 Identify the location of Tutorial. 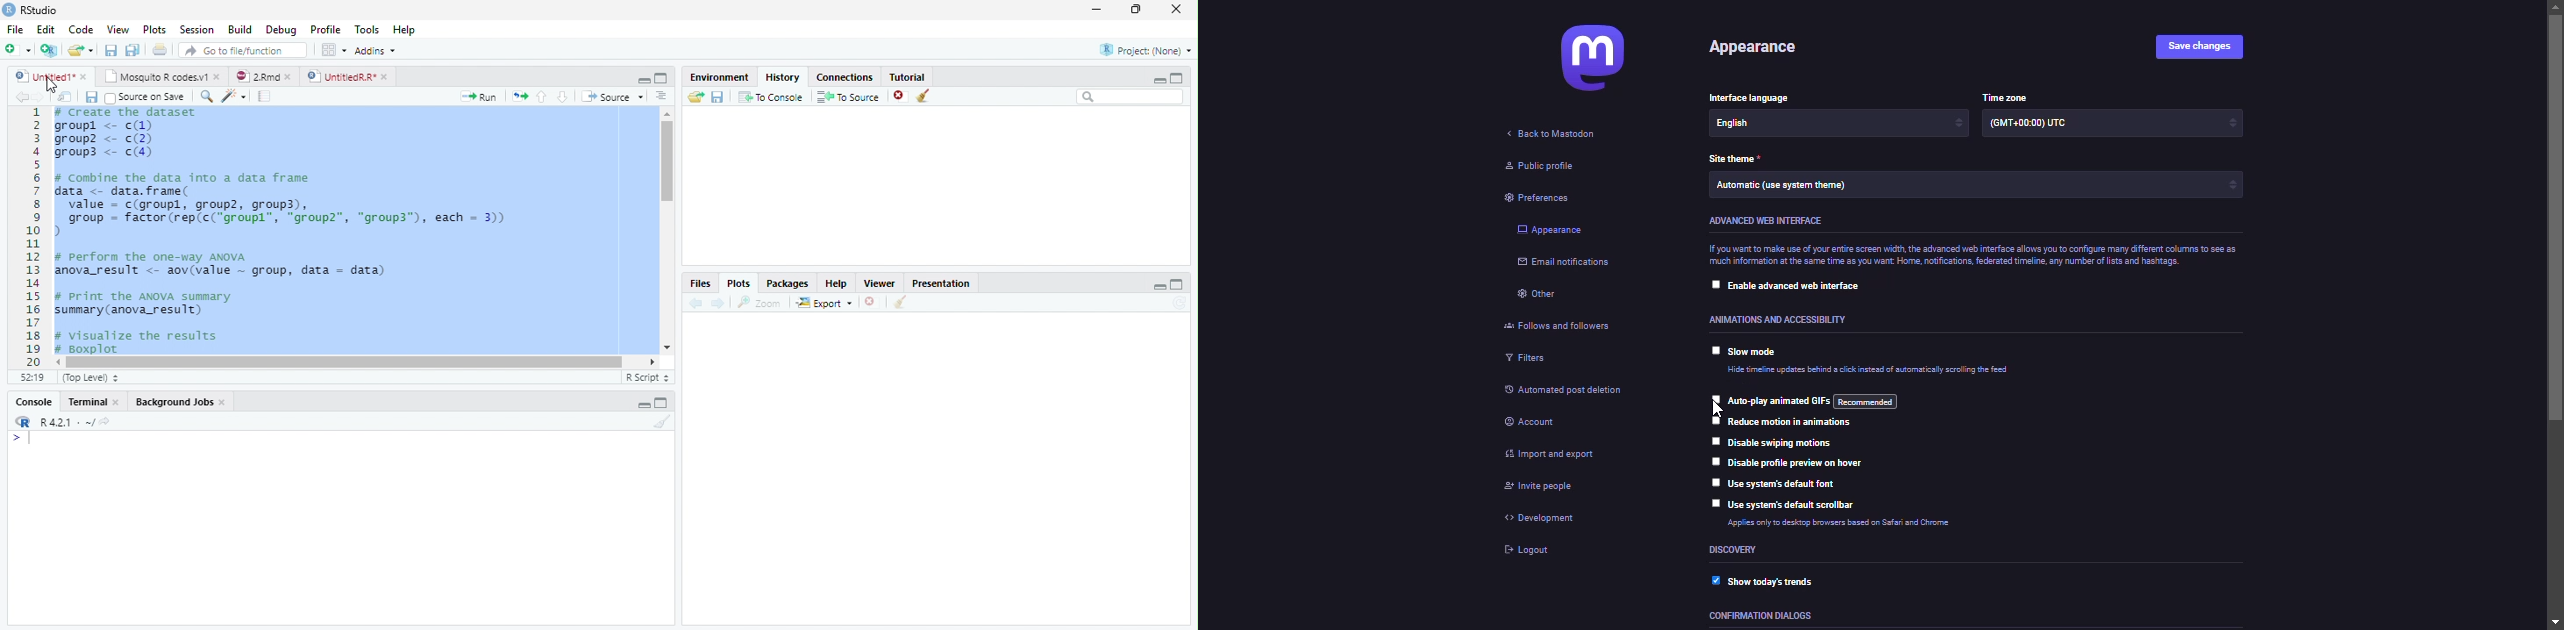
(909, 75).